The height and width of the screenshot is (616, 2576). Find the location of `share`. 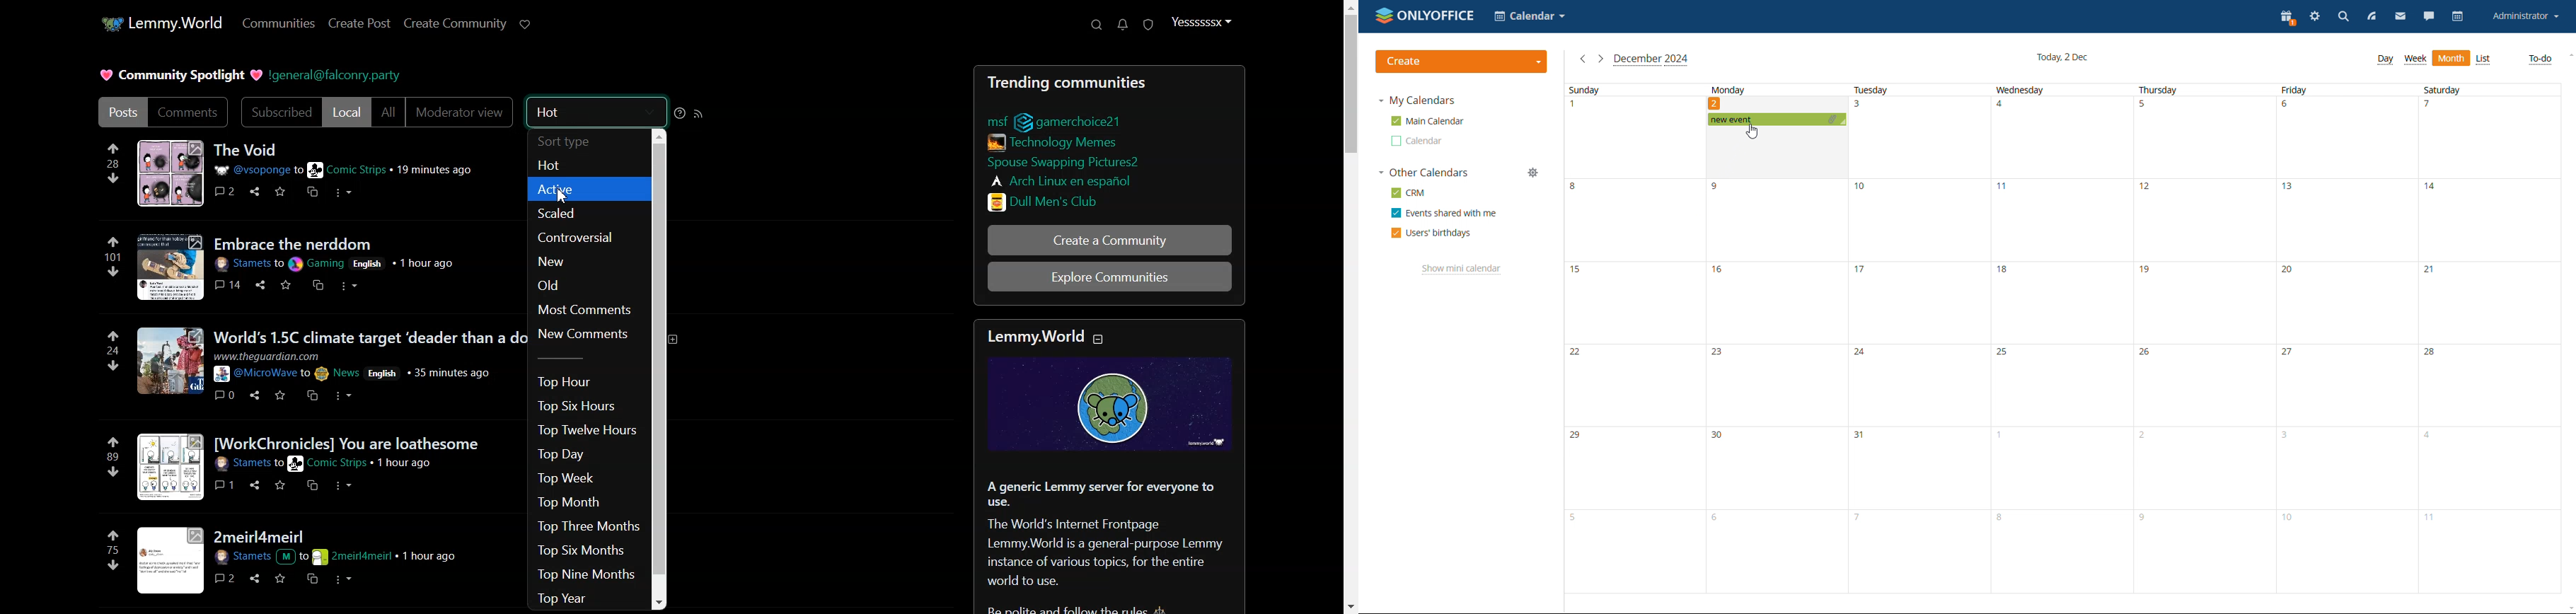

share is located at coordinates (254, 578).